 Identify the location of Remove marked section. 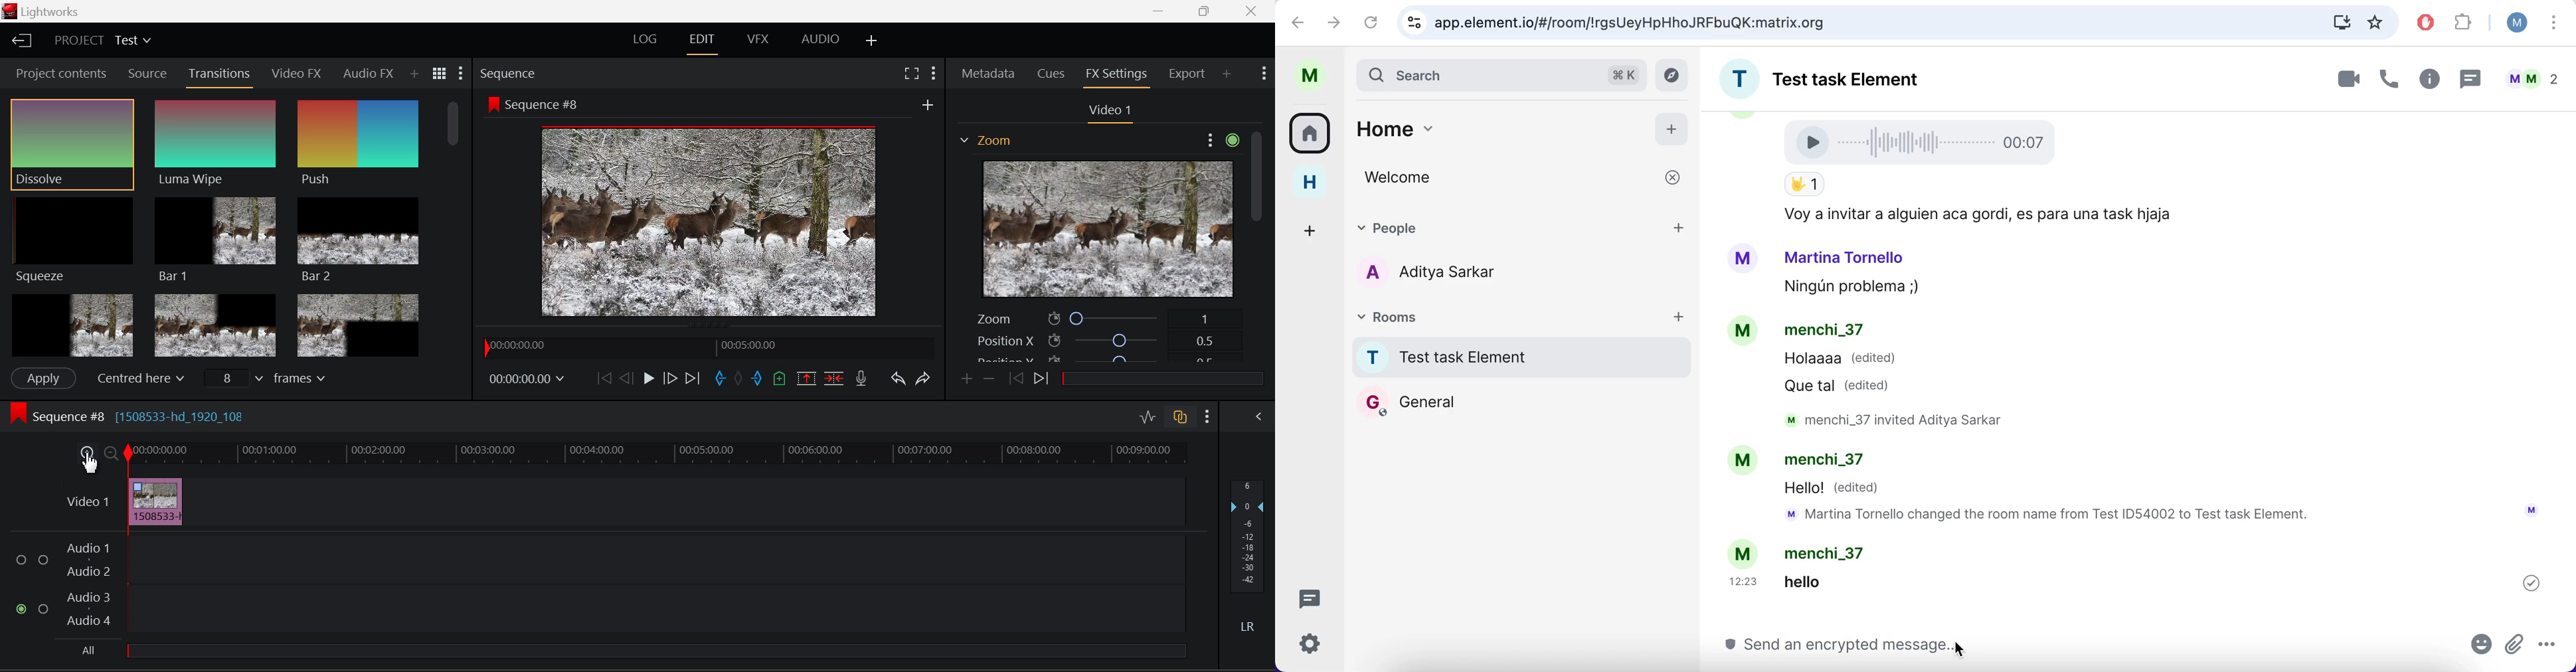
(806, 377).